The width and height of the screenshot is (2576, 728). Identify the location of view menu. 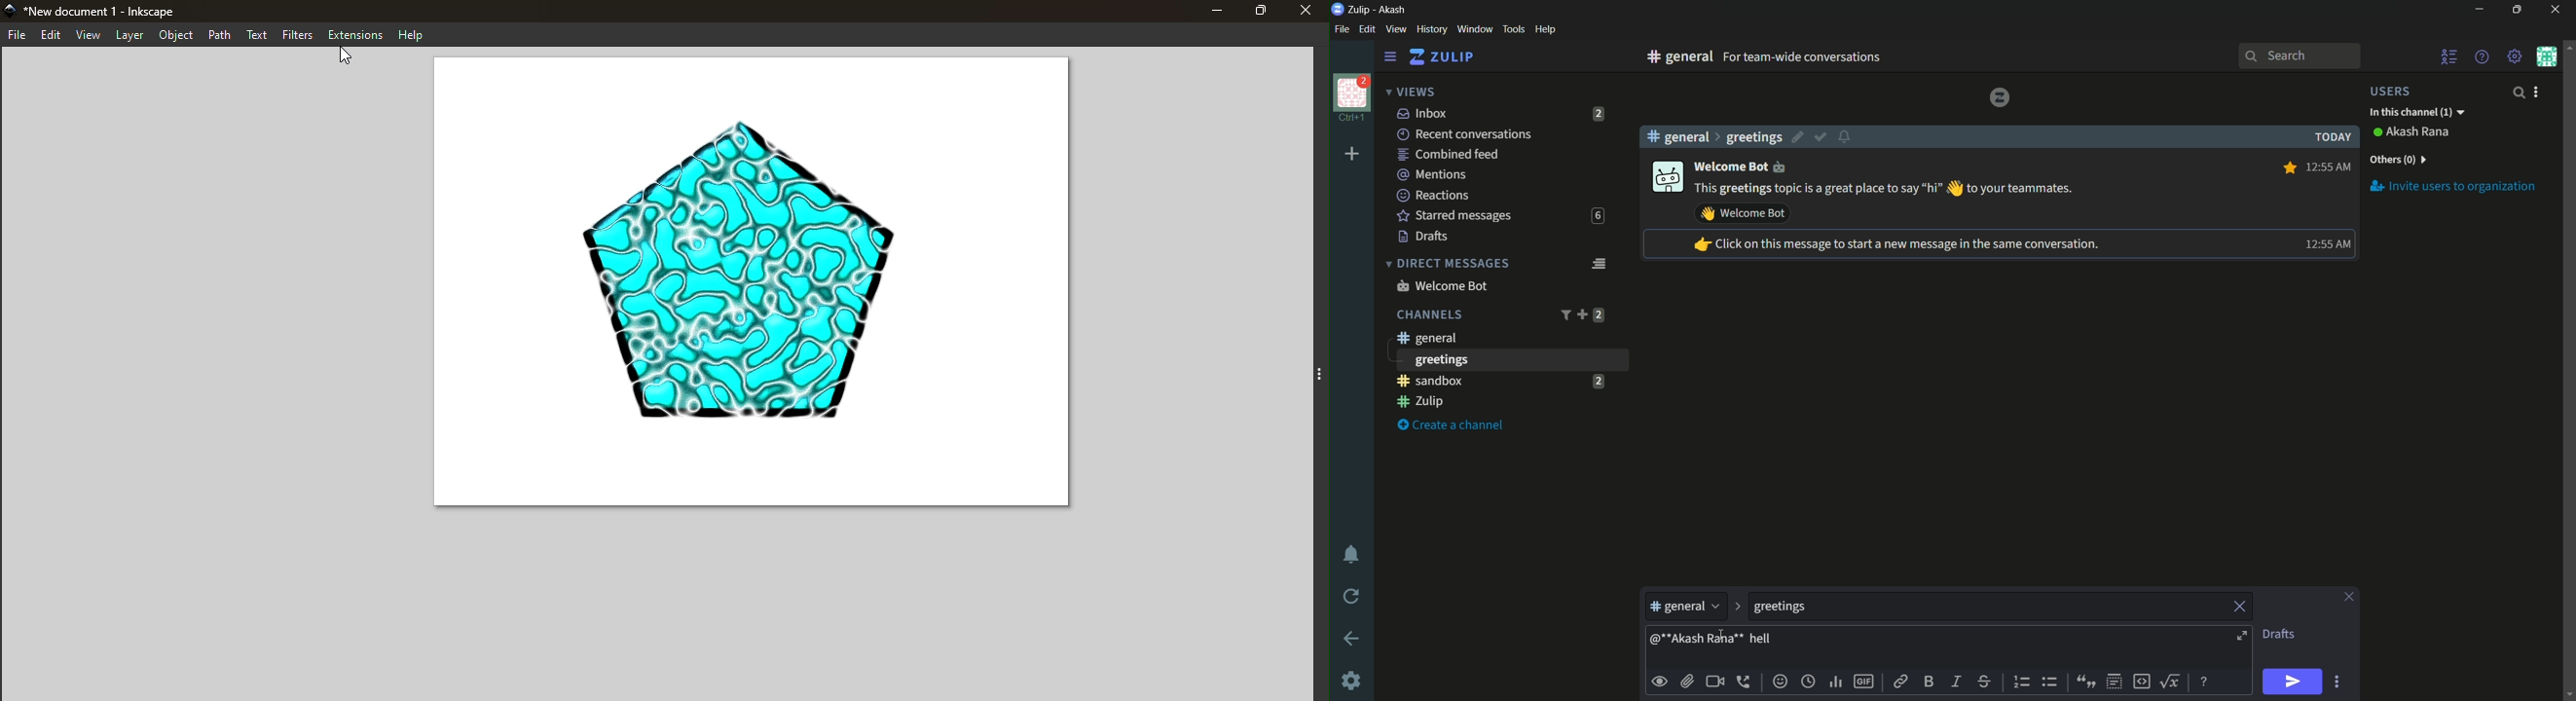
(1395, 29).